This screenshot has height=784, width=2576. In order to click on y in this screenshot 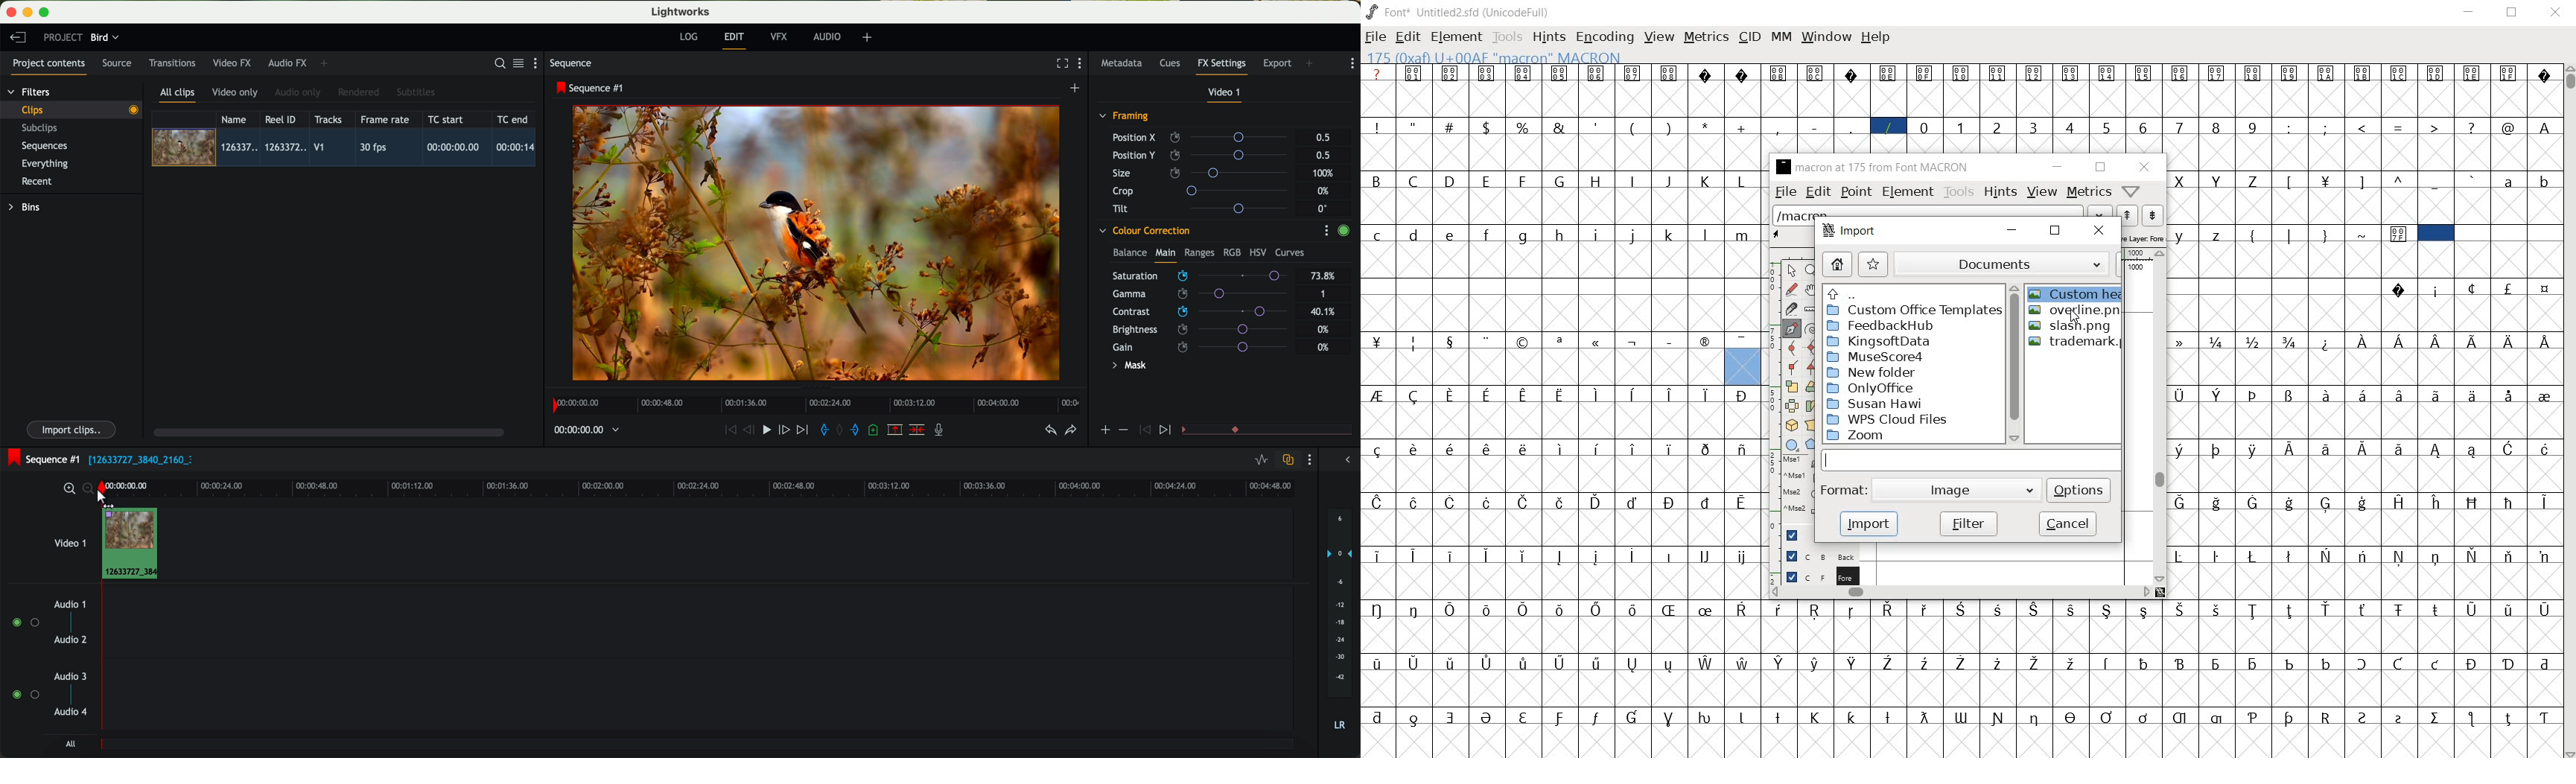, I will do `click(2181, 235)`.